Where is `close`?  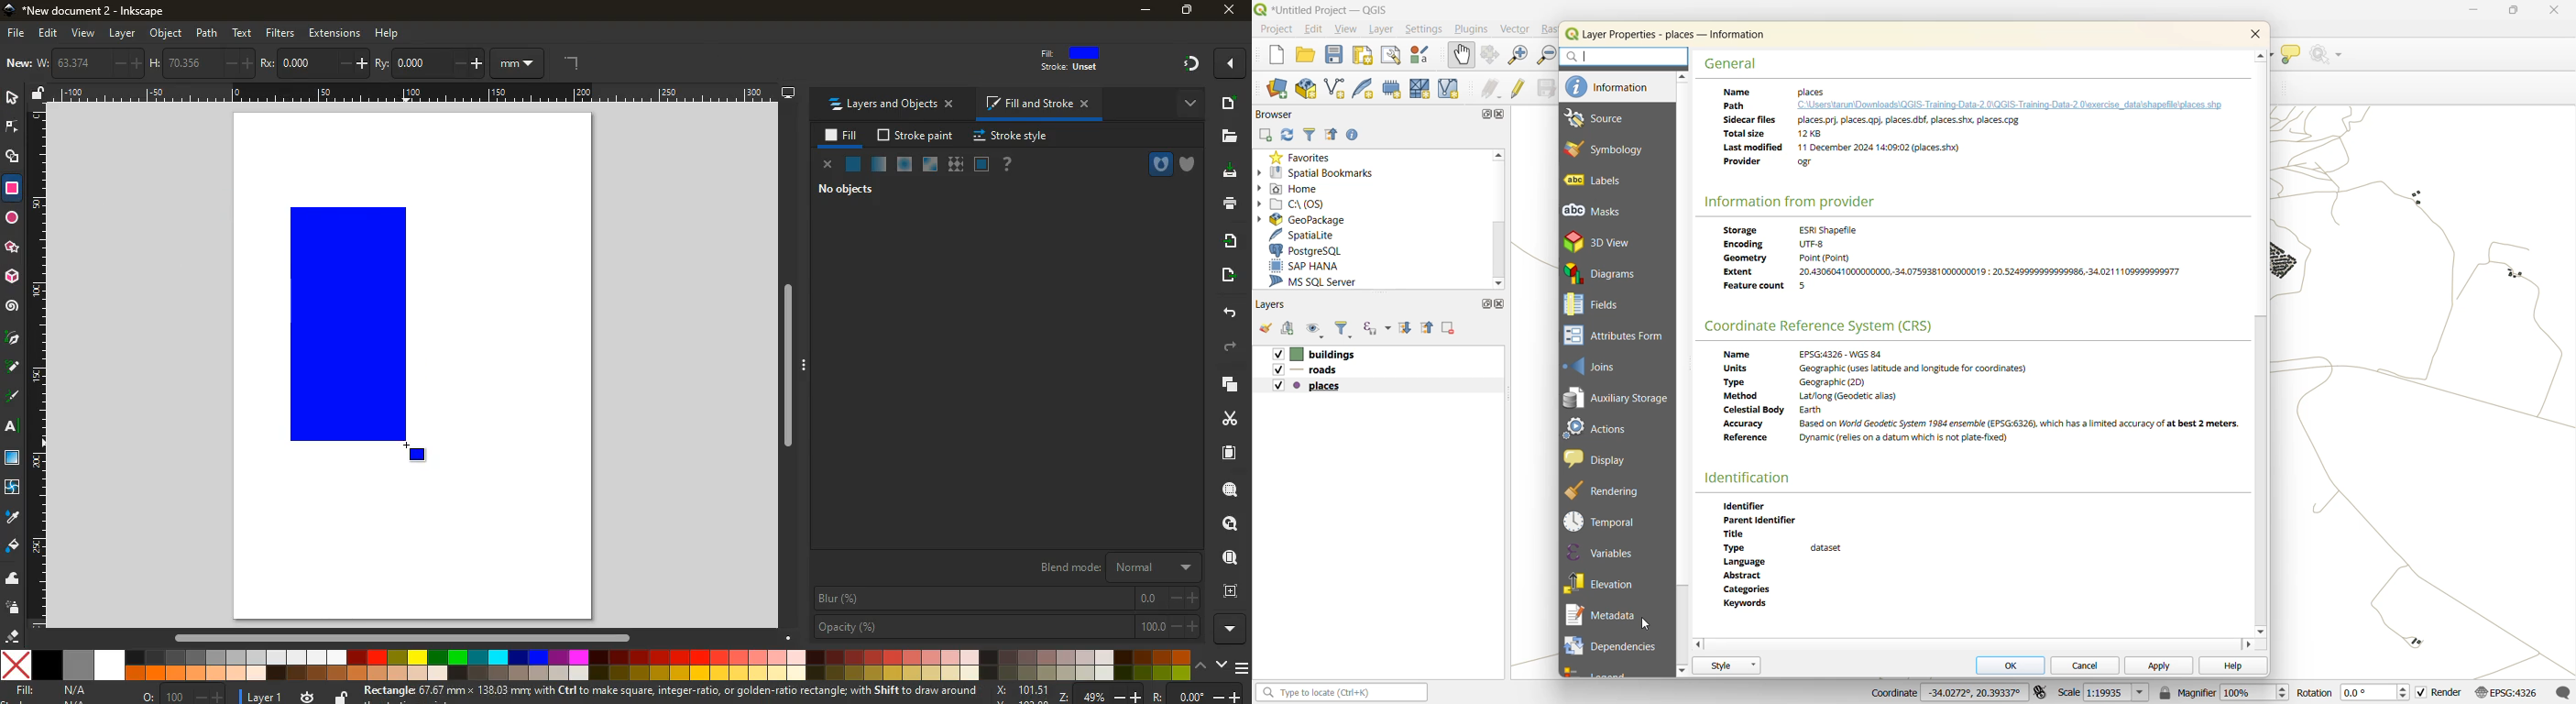 close is located at coordinates (1231, 11).